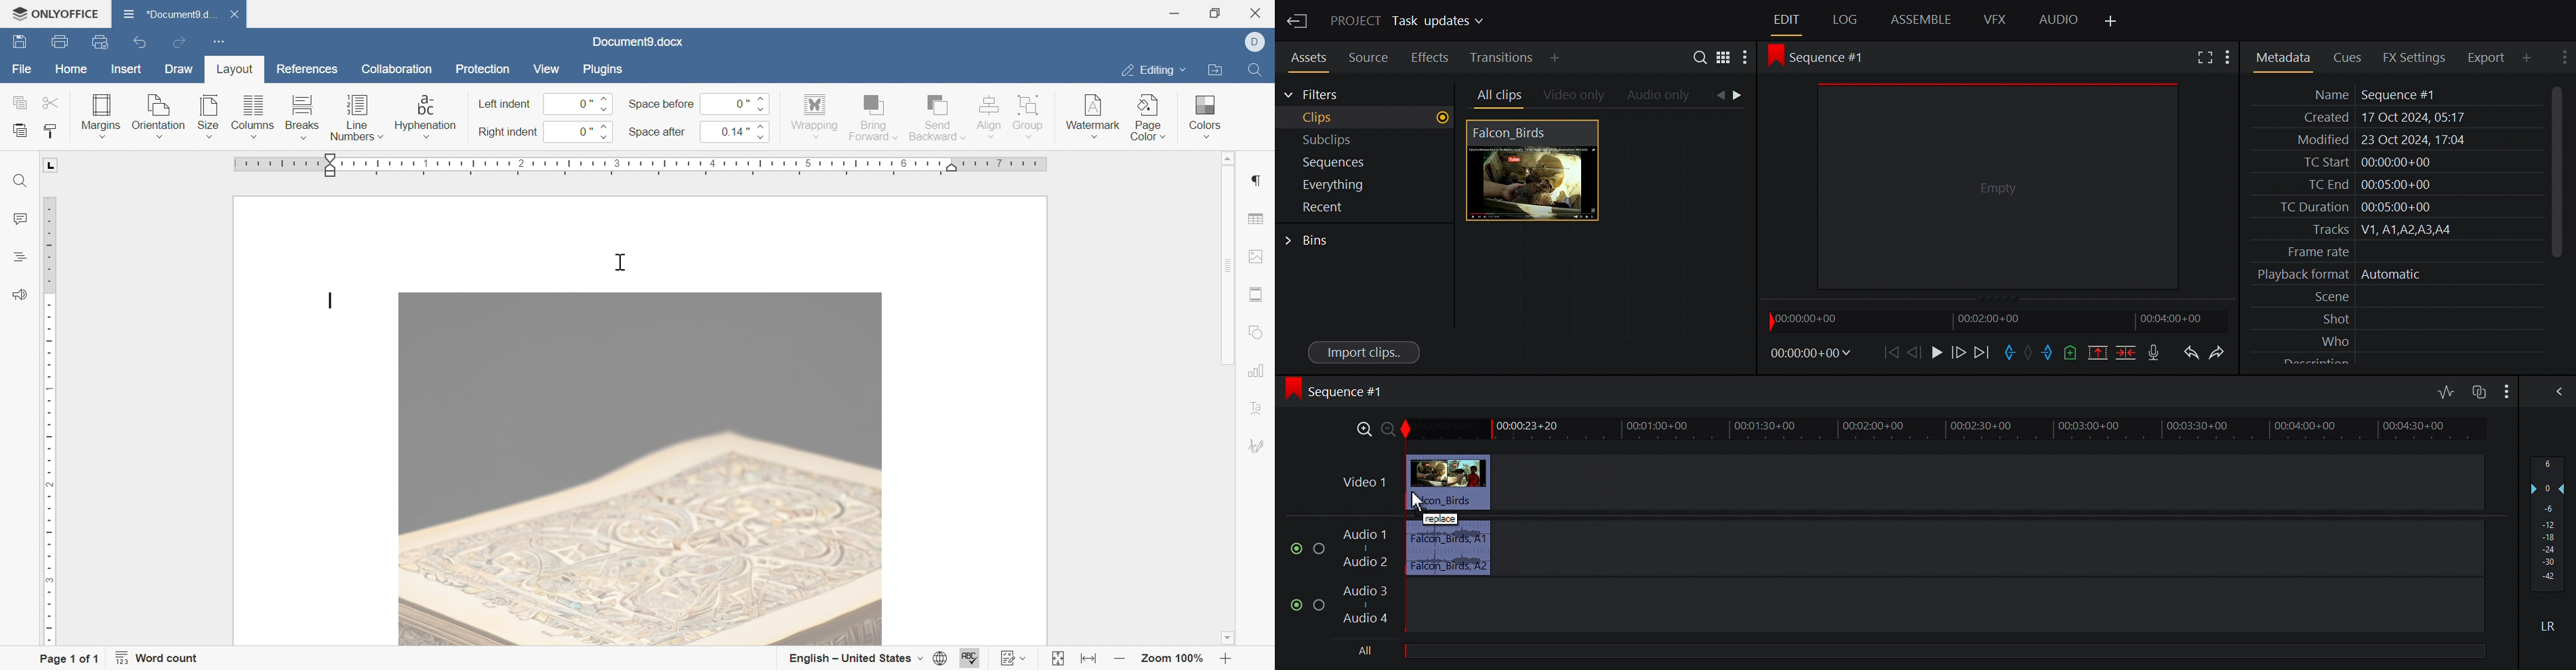  Describe the element at coordinates (1092, 112) in the screenshot. I see `watermark` at that location.